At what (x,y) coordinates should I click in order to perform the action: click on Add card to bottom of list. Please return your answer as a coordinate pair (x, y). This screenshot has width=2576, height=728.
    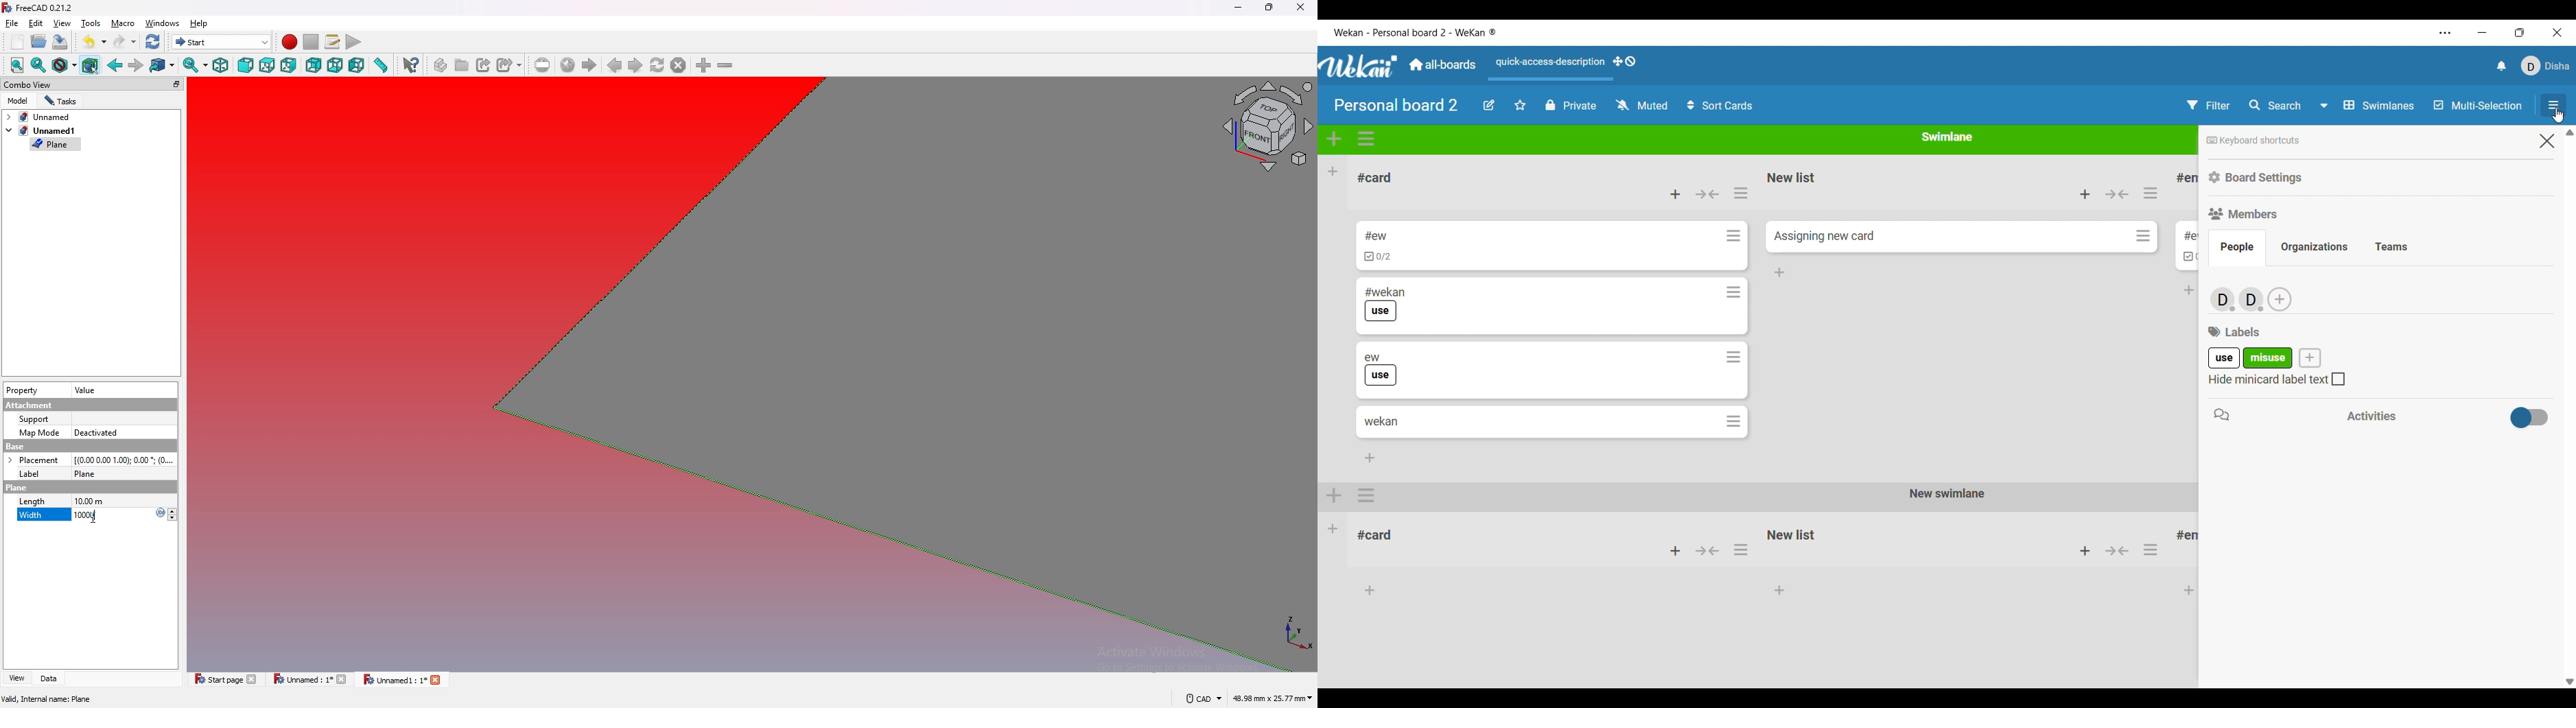
    Looking at the image, I should click on (1780, 273).